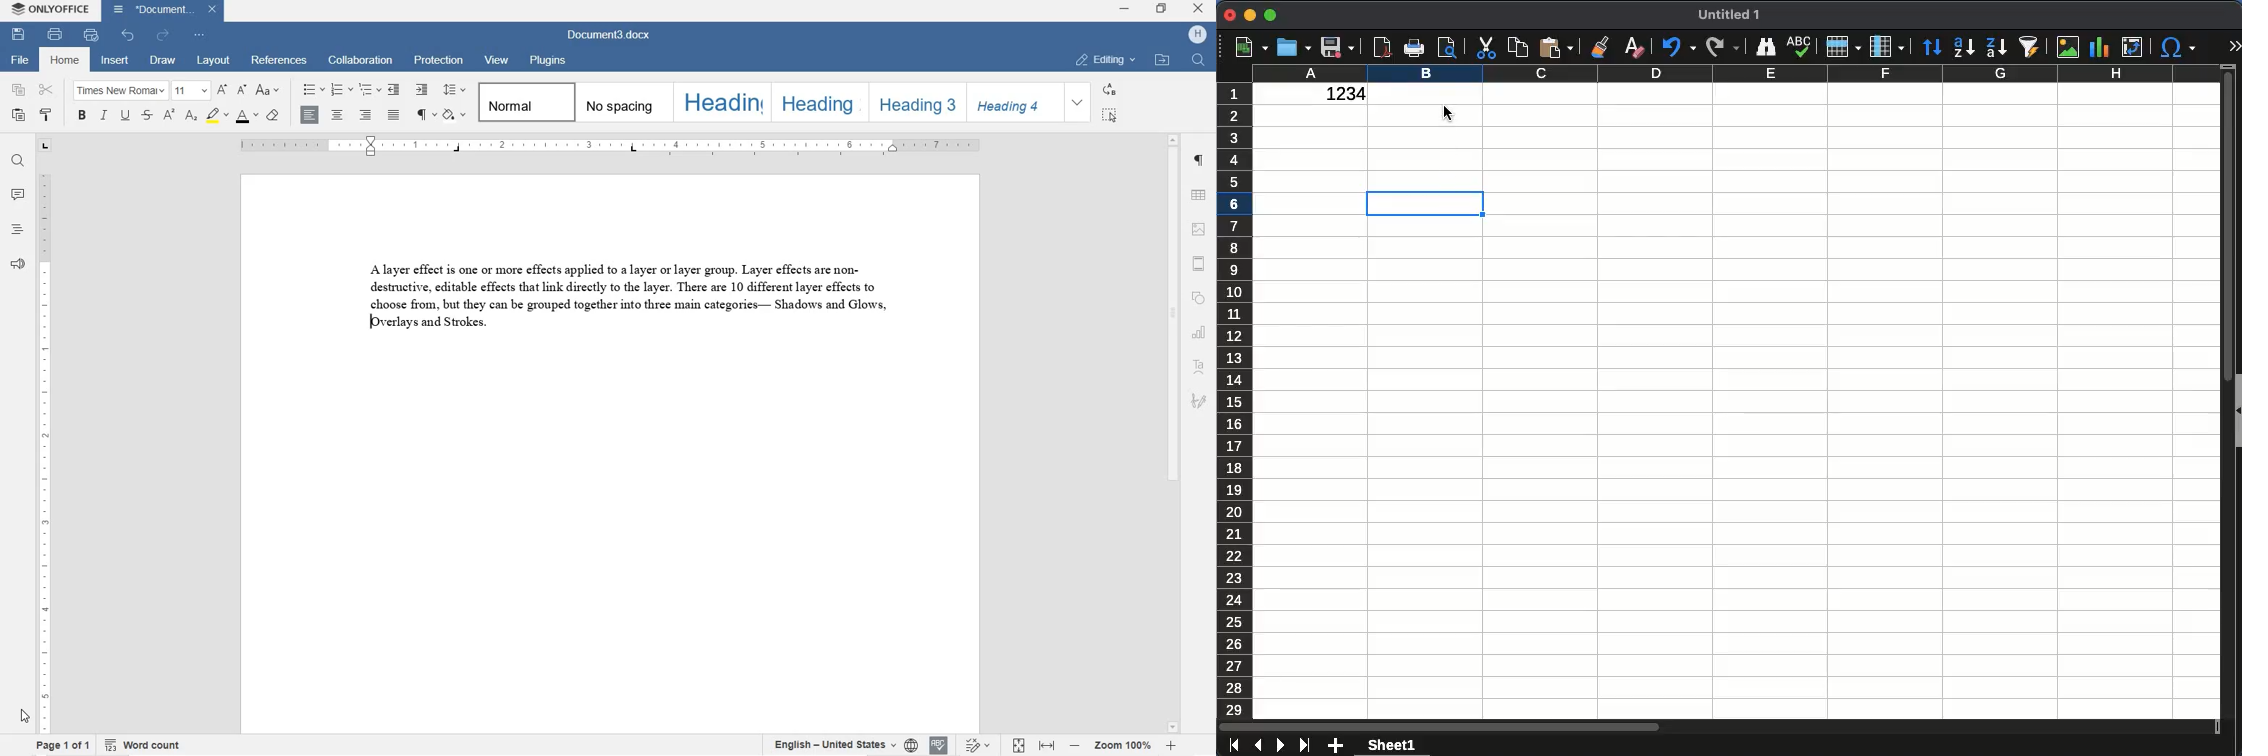  Describe the element at coordinates (2225, 391) in the screenshot. I see `scroll` at that location.